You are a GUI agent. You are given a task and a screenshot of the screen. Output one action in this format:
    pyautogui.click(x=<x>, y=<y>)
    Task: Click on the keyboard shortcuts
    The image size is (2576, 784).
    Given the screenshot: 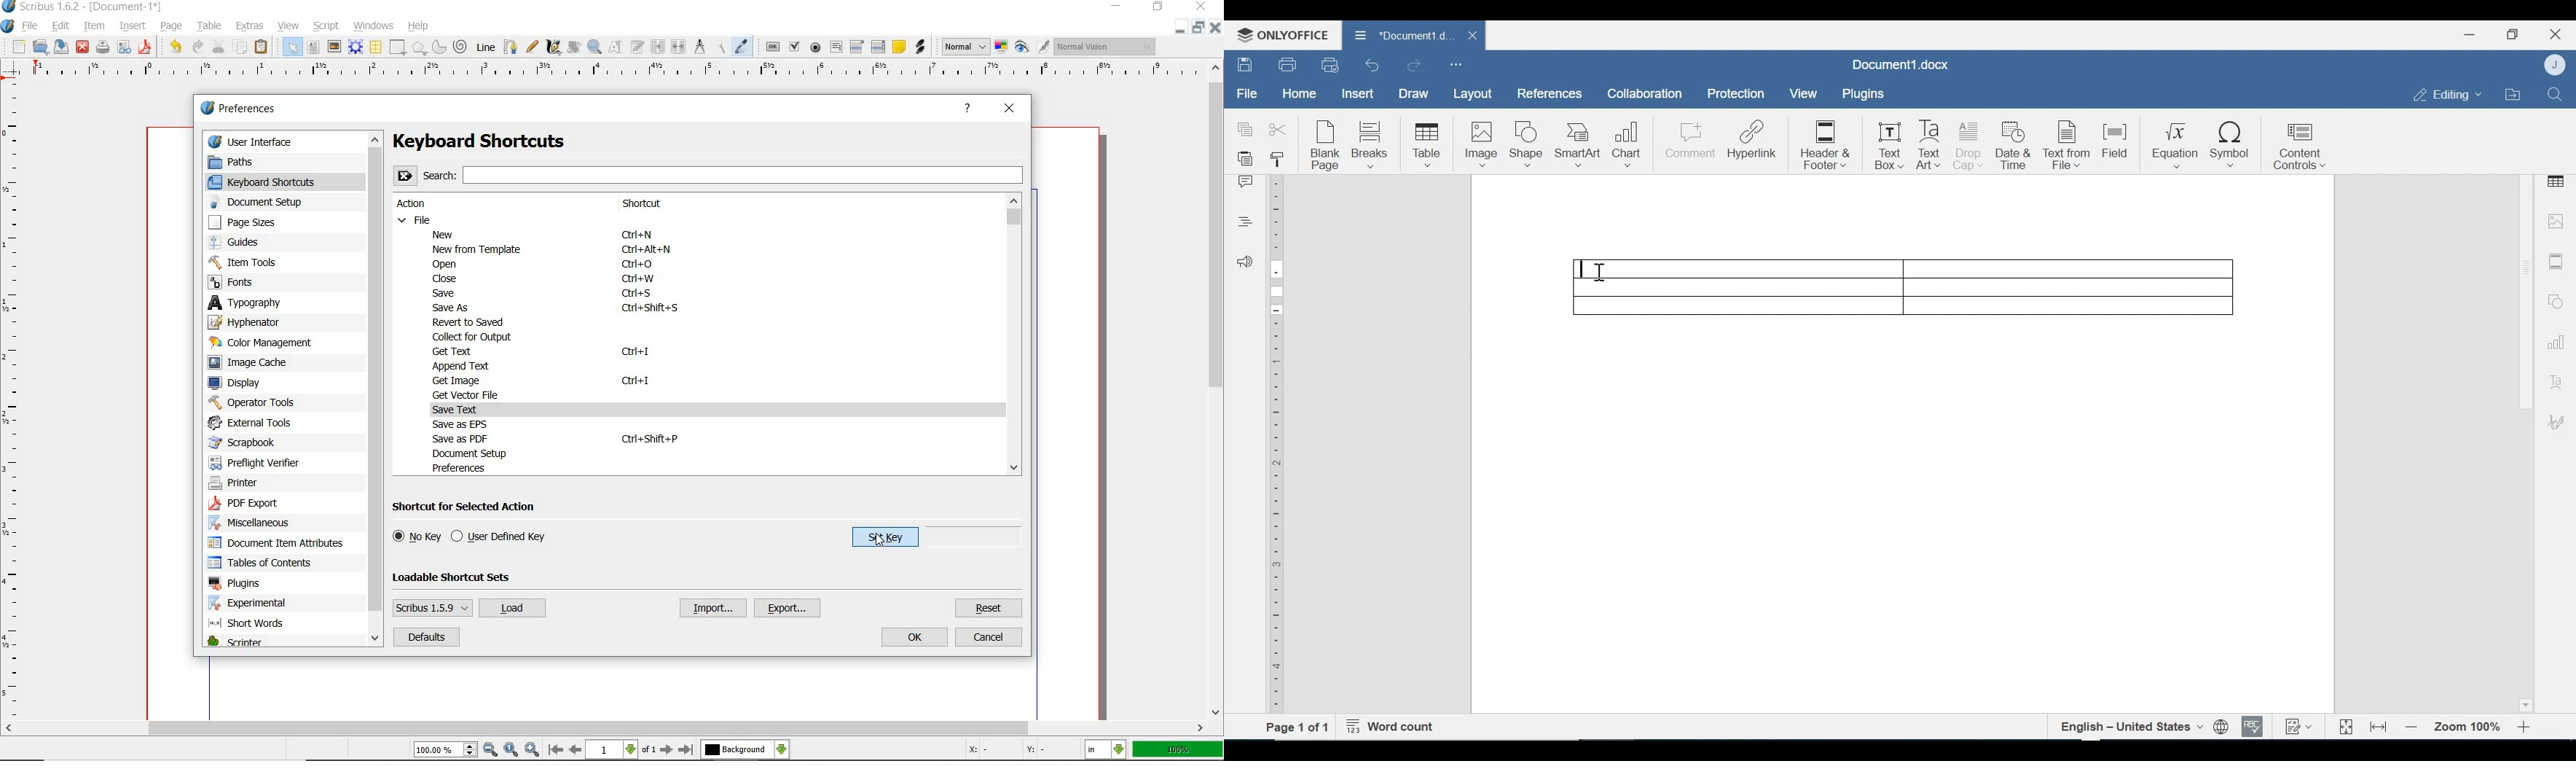 What is the action you would take?
    pyautogui.click(x=273, y=182)
    